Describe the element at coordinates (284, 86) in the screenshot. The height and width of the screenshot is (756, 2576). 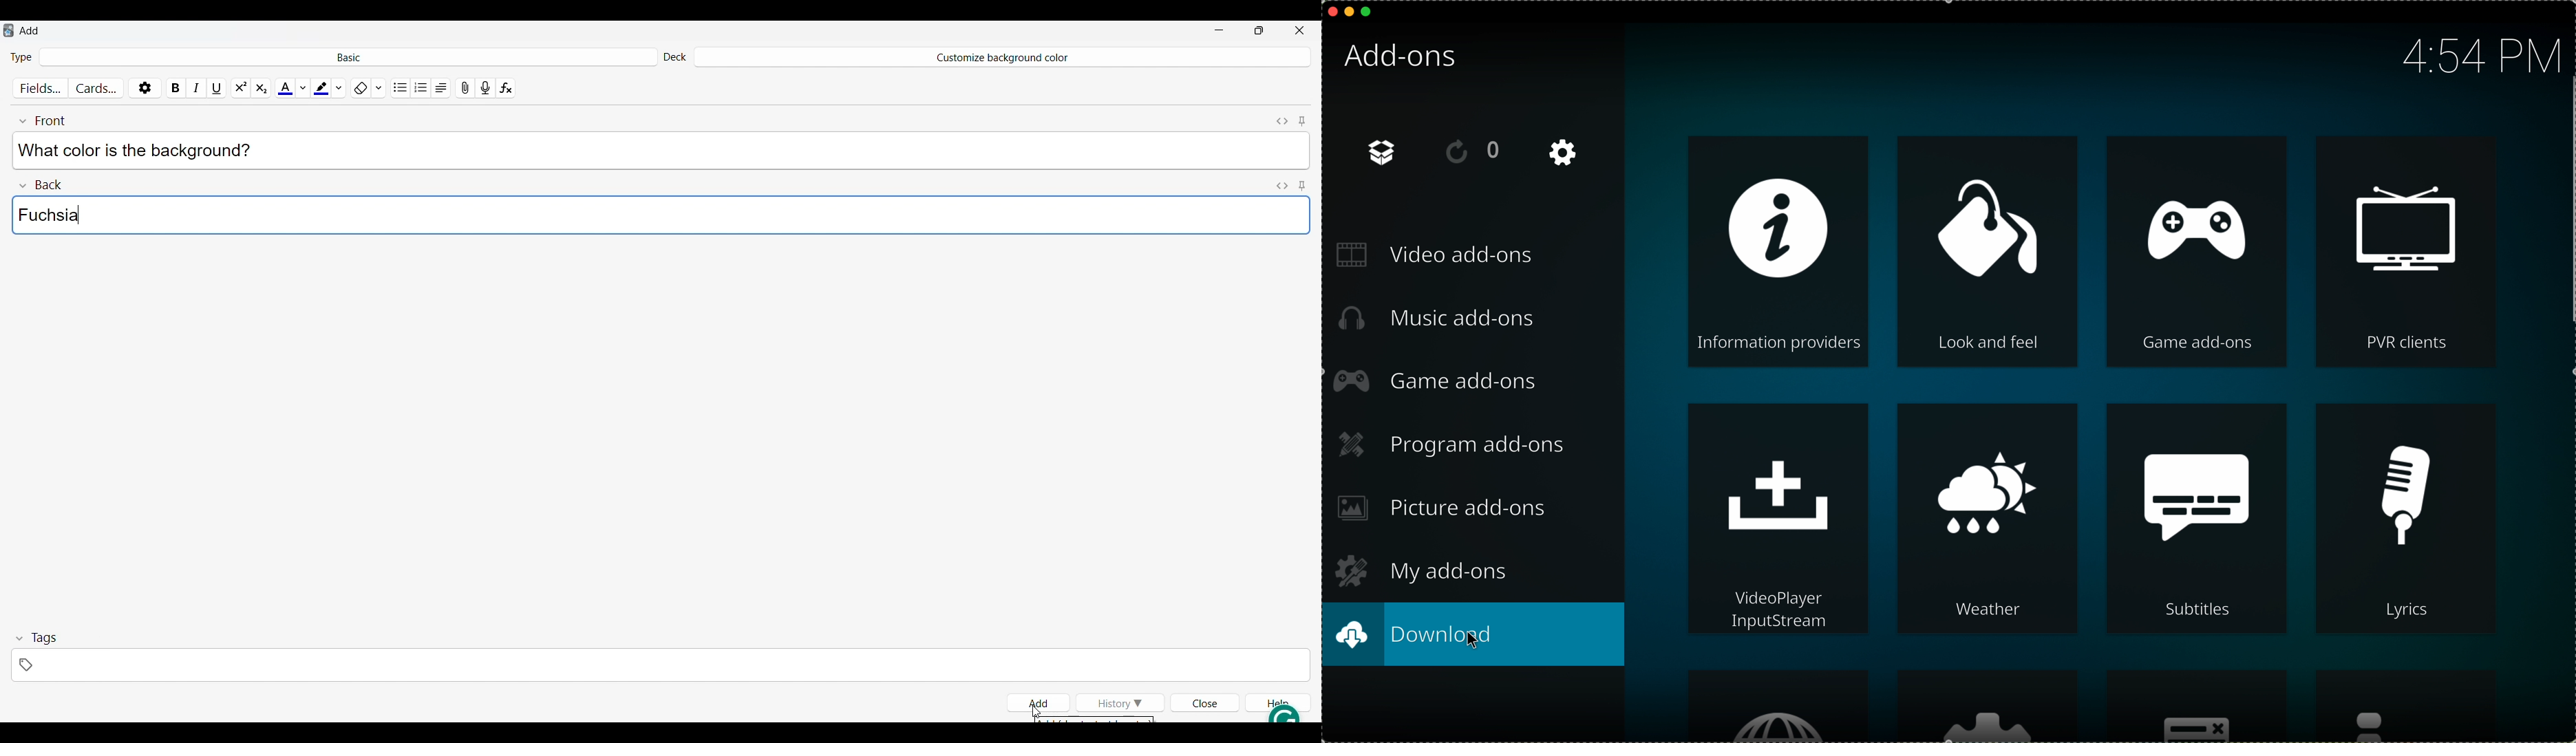
I see `Selected text color` at that location.